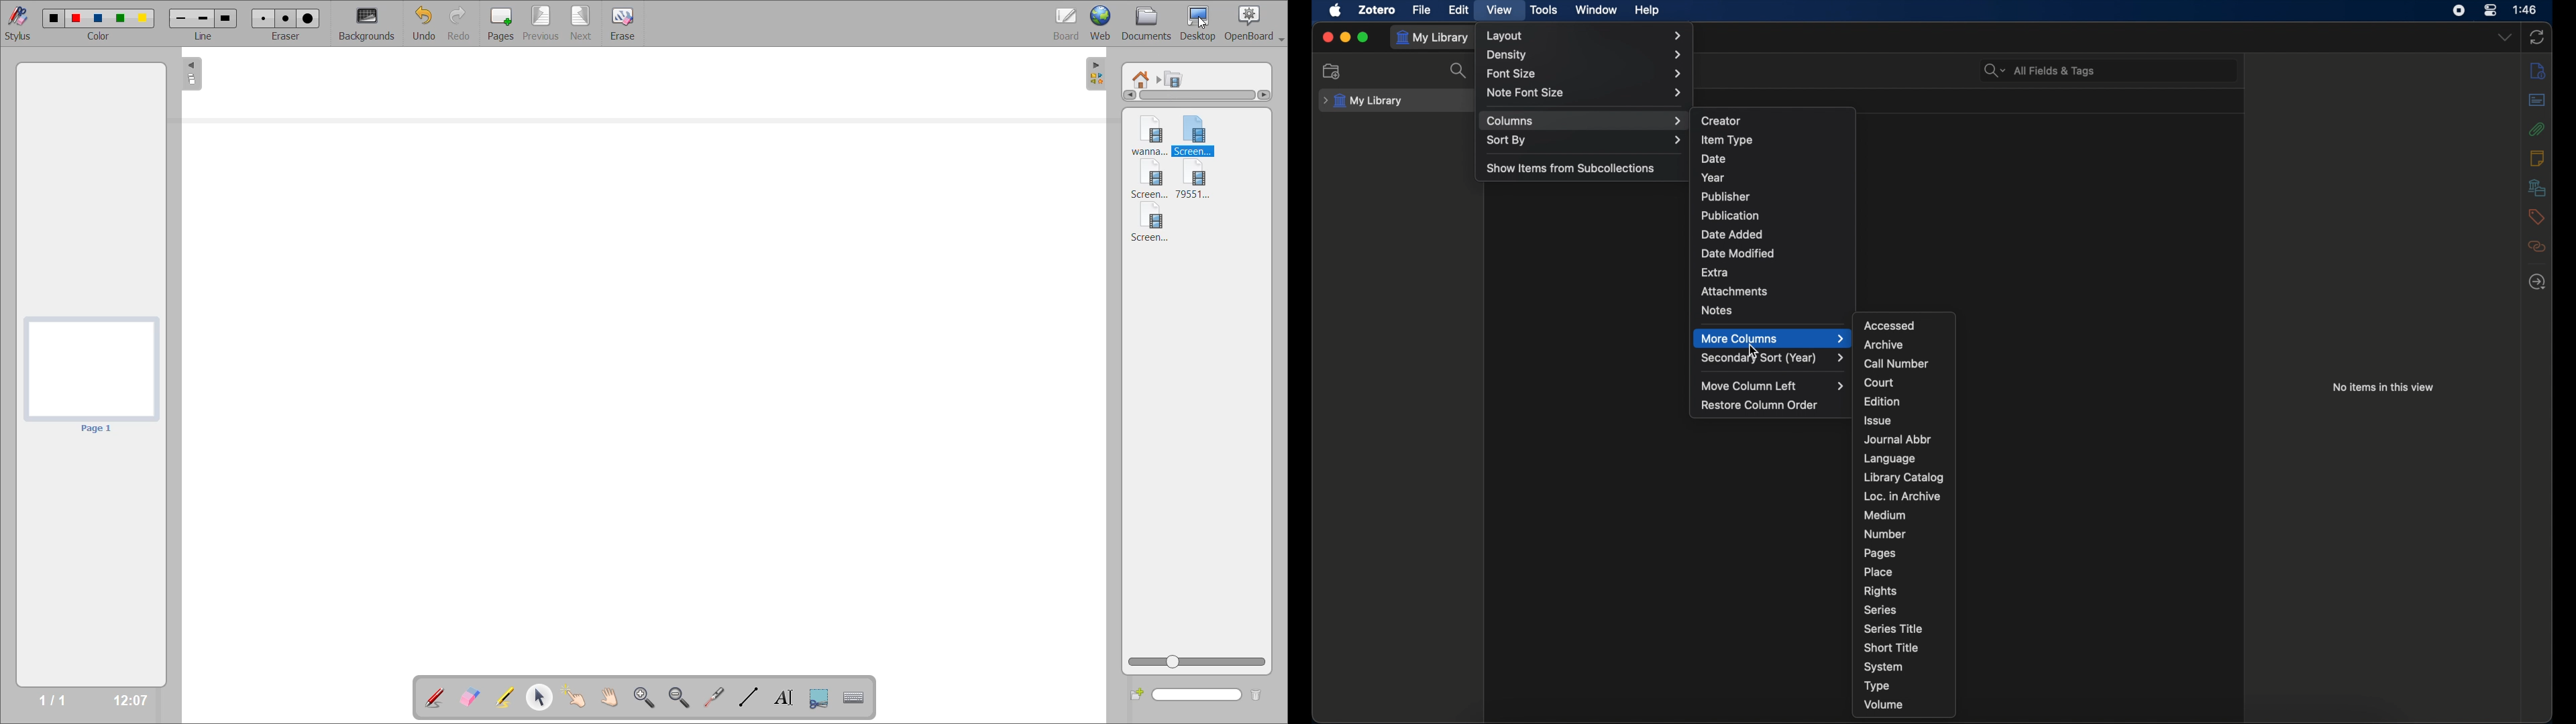 The width and height of the screenshot is (2576, 728). Describe the element at coordinates (1460, 9) in the screenshot. I see `edit` at that location.